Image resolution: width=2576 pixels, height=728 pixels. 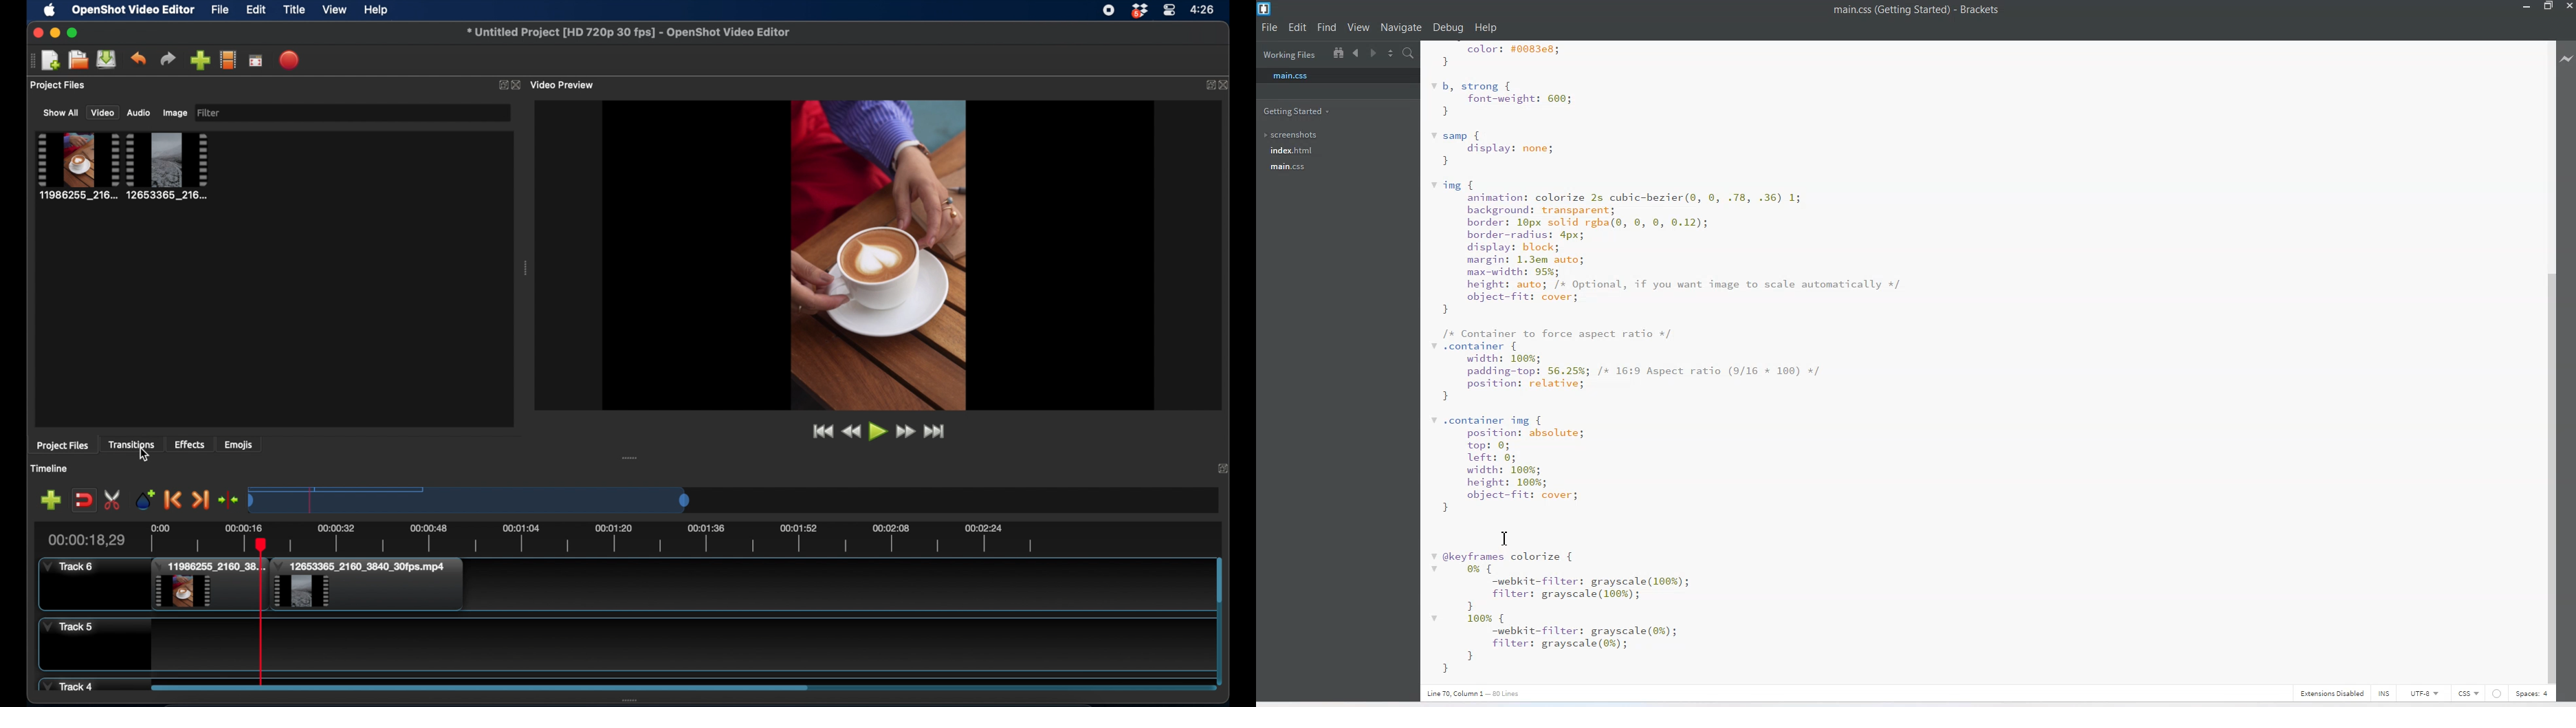 I want to click on close, so click(x=1227, y=84).